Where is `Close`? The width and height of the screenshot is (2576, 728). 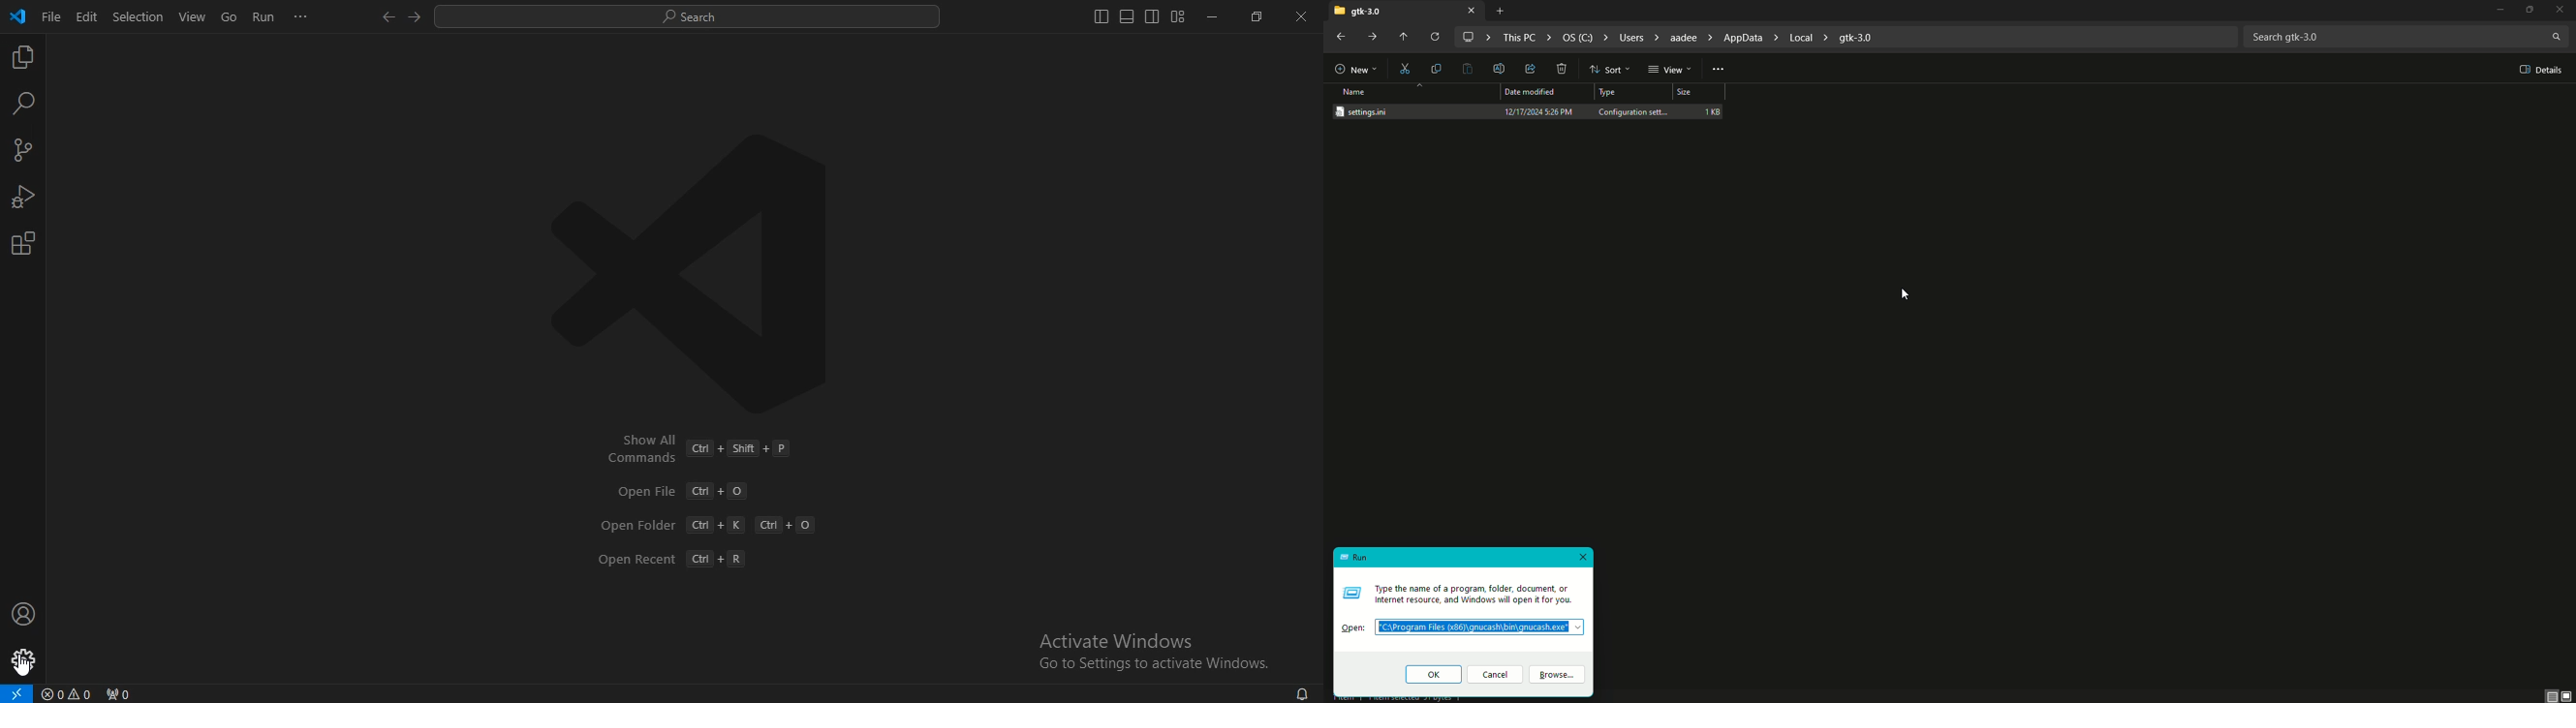
Close is located at coordinates (2562, 9).